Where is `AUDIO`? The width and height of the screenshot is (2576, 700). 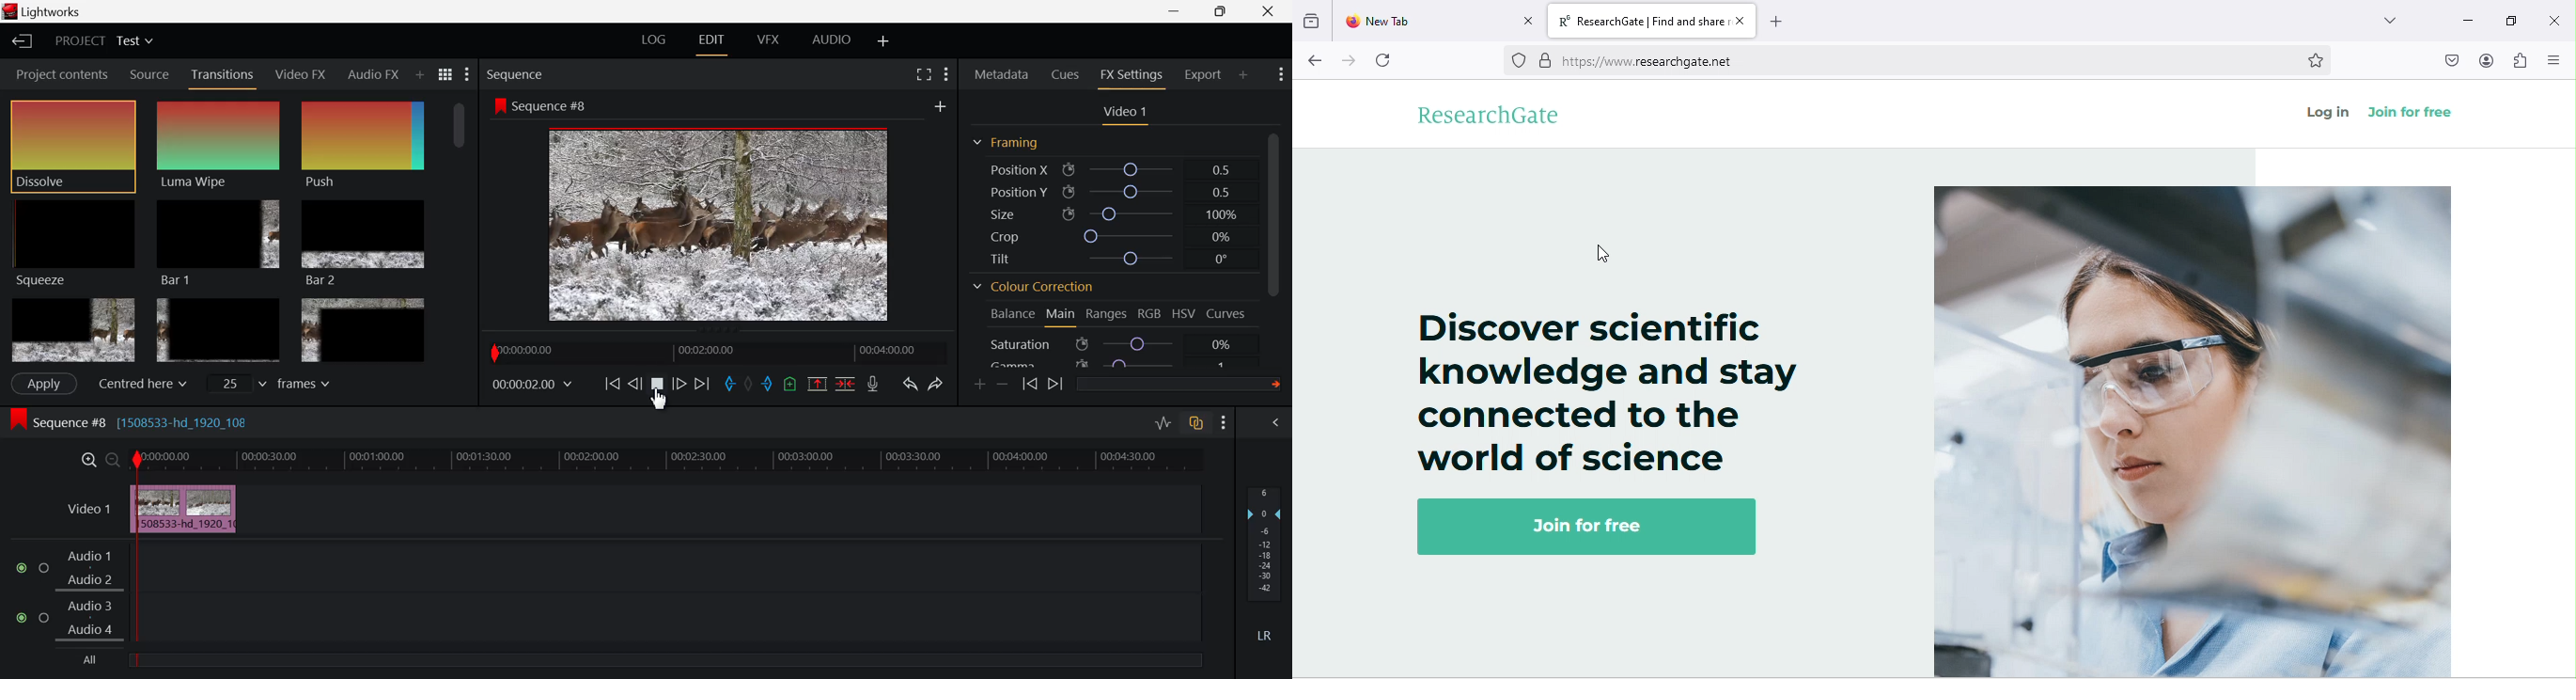
AUDIO is located at coordinates (833, 39).